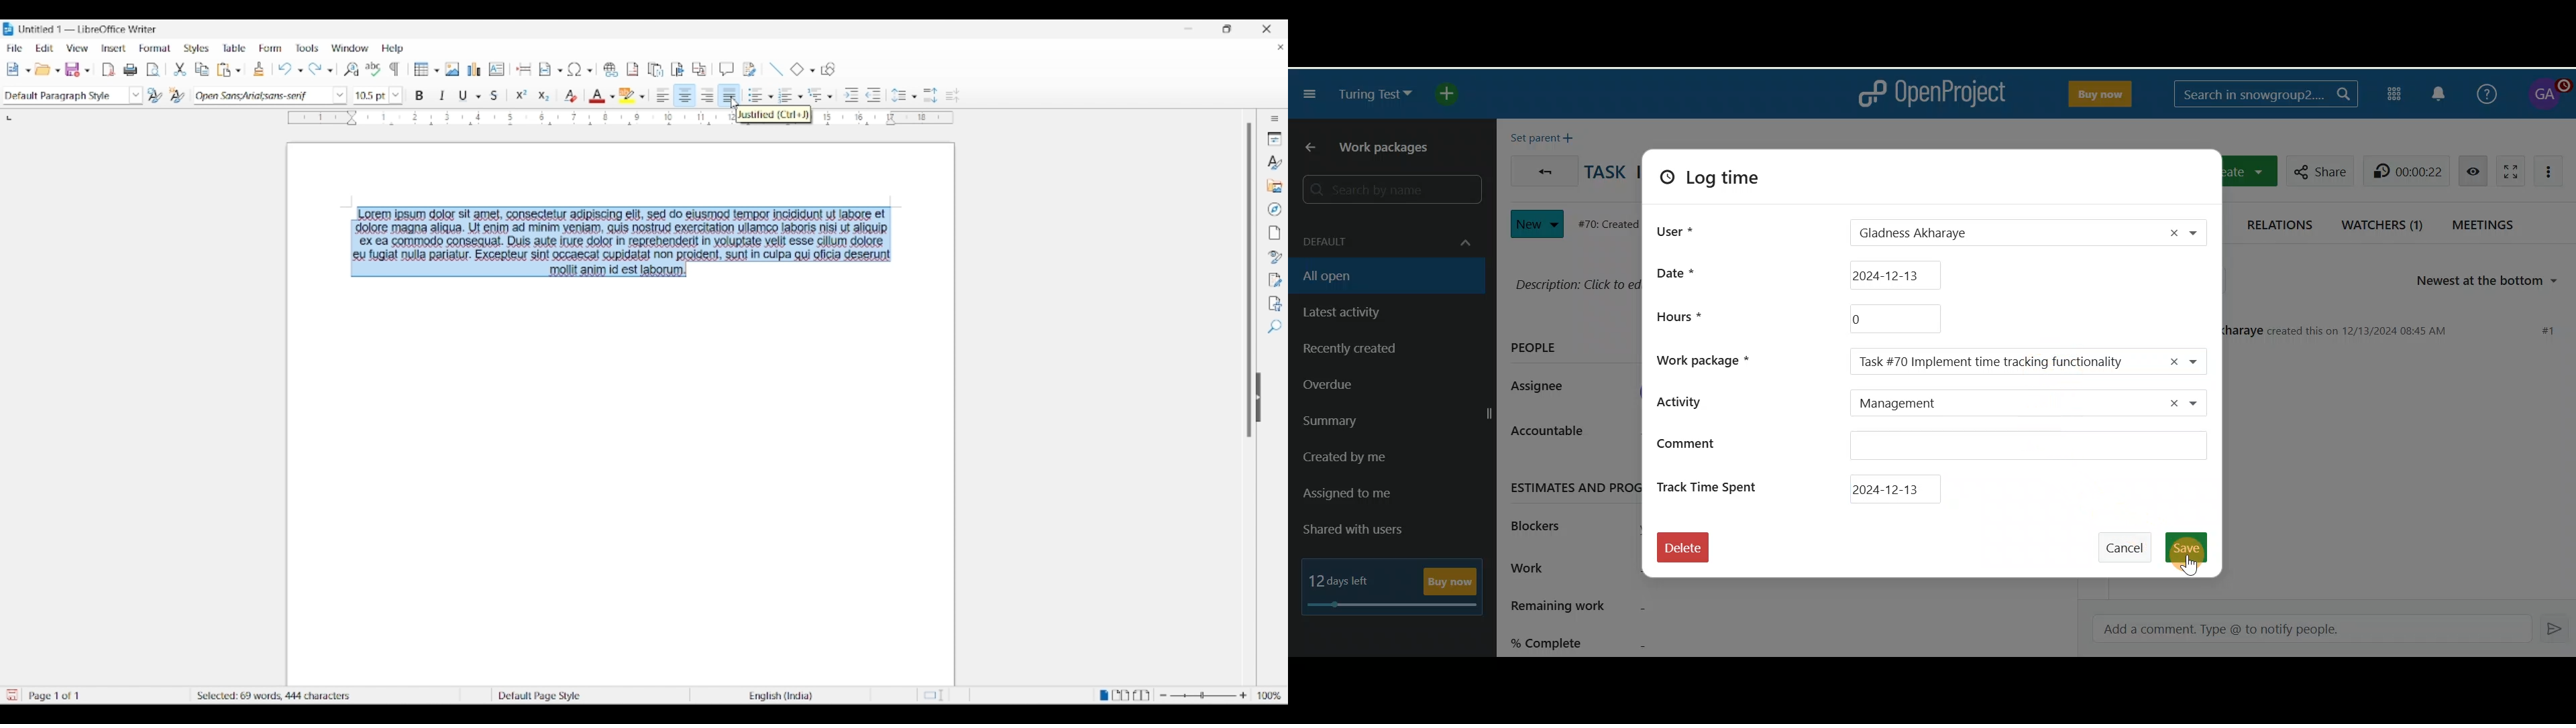  I want to click on Back, so click(1541, 168).